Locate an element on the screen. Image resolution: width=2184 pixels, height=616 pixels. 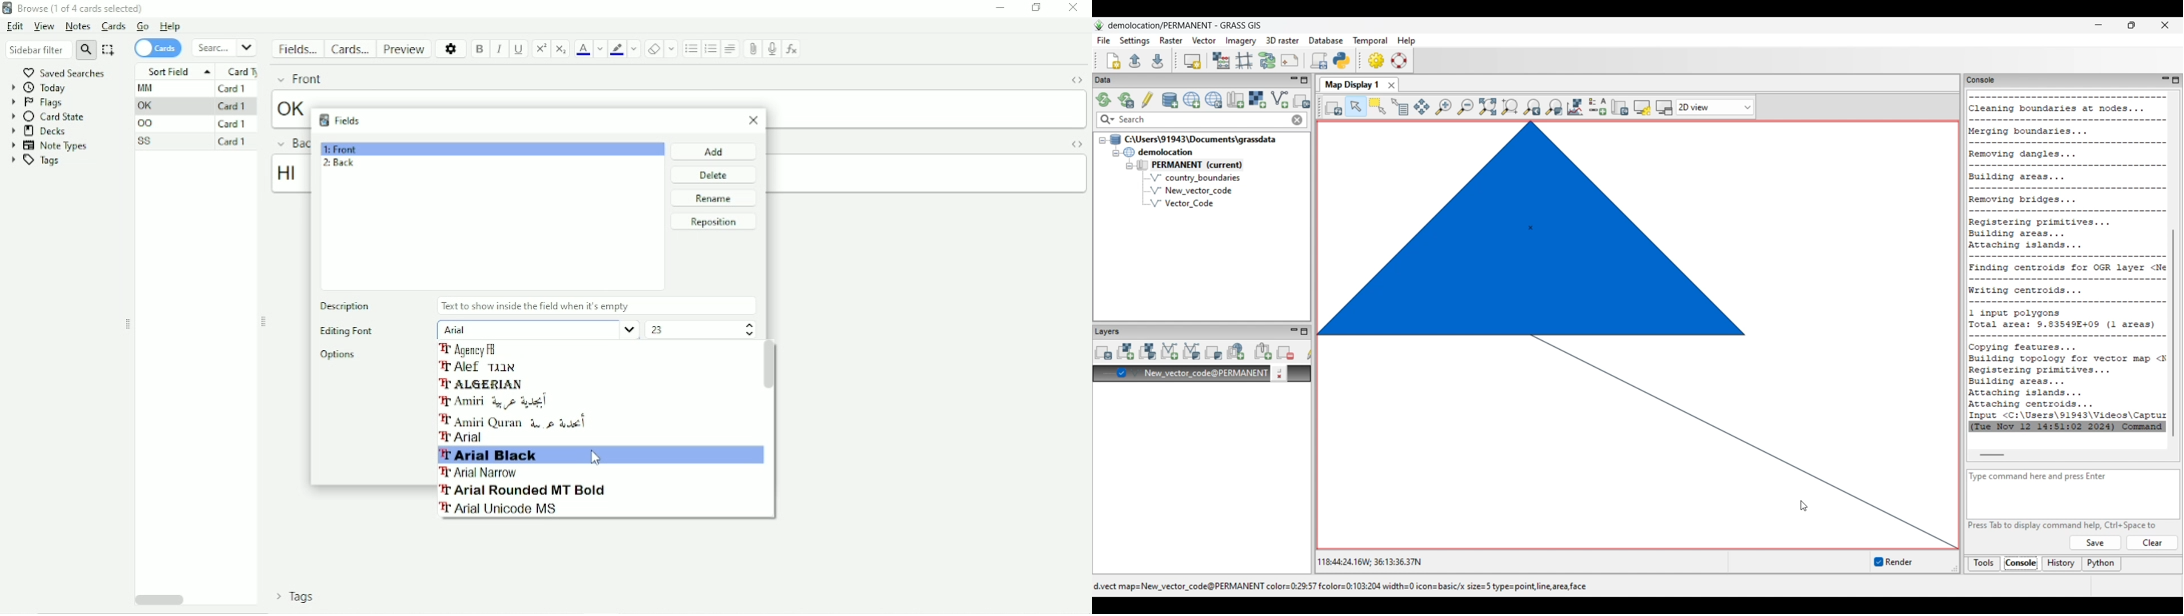
Superscript is located at coordinates (542, 48).